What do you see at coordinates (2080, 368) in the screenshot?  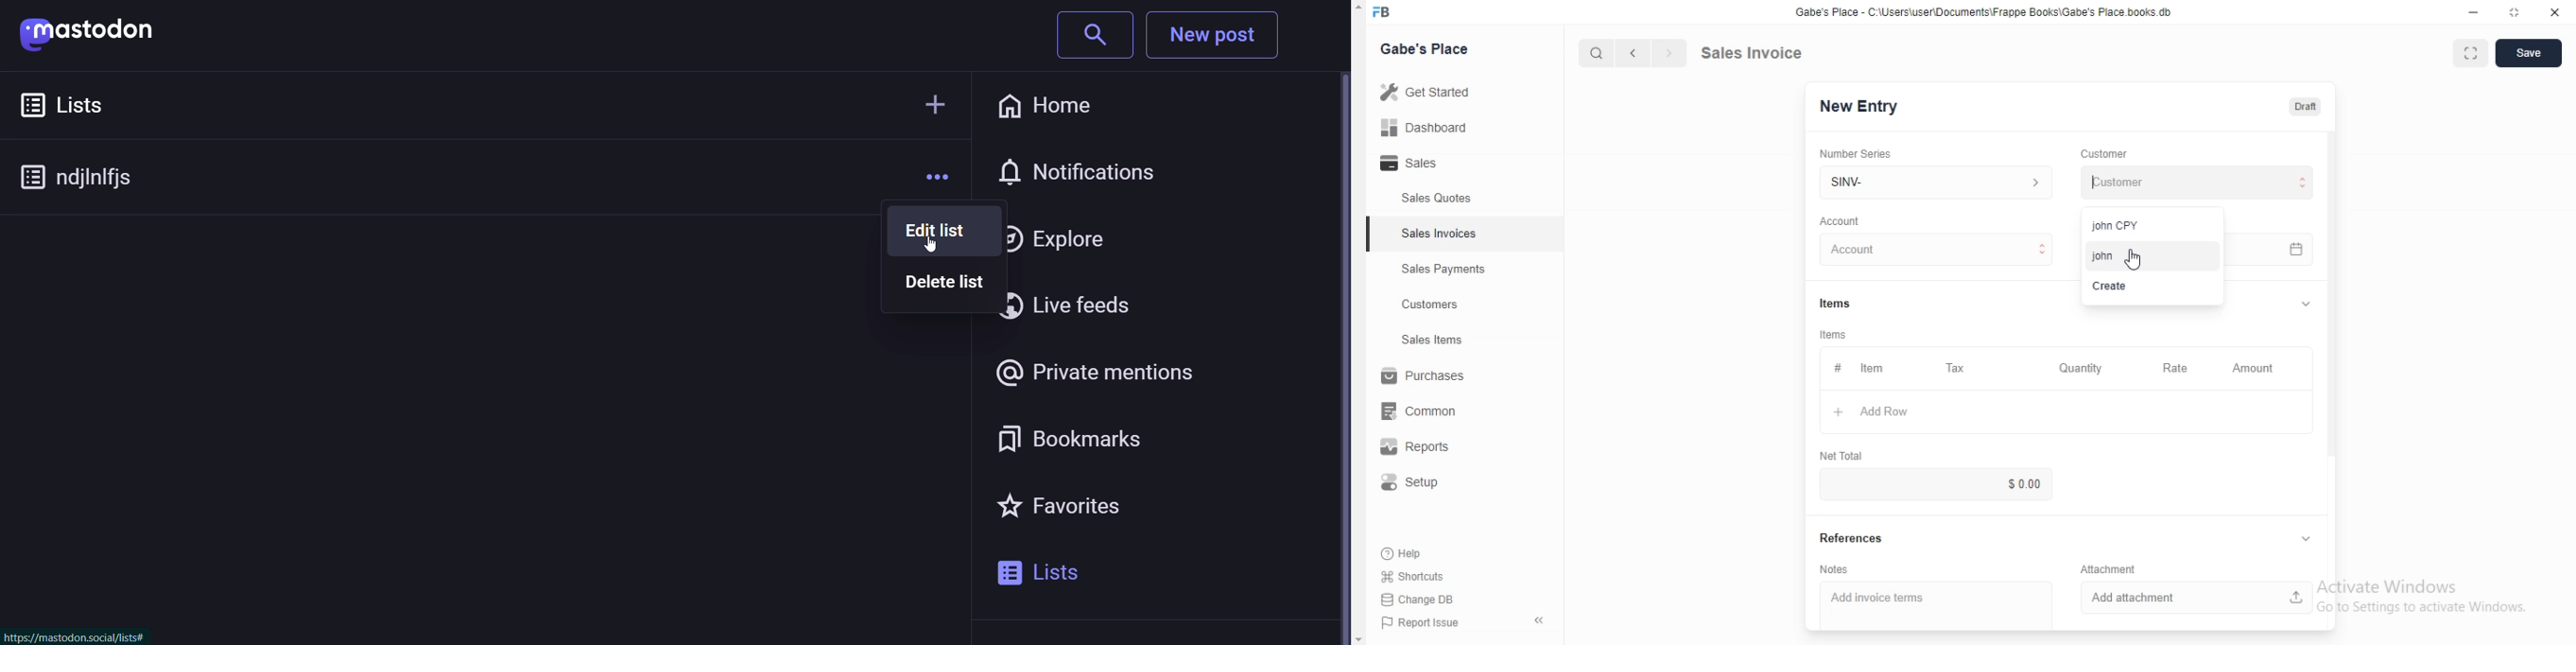 I see `‘Quantity` at bounding box center [2080, 368].